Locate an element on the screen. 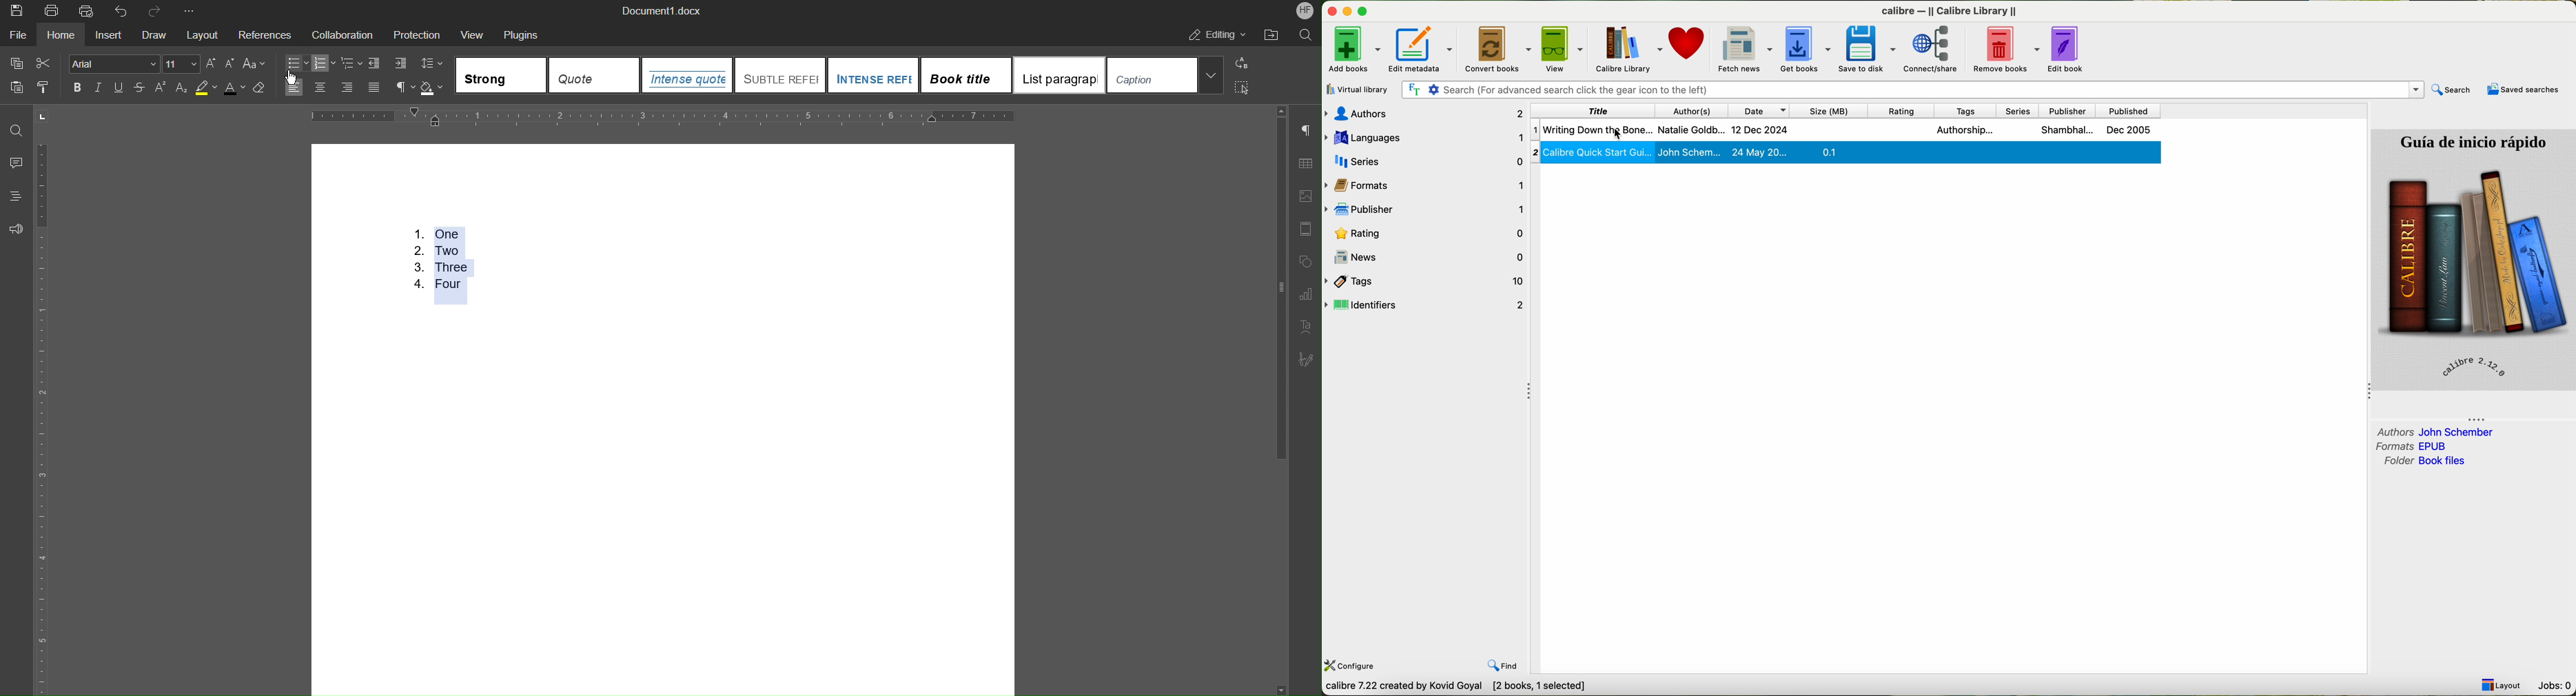 The width and height of the screenshot is (2576, 700). get books is located at coordinates (1808, 49).